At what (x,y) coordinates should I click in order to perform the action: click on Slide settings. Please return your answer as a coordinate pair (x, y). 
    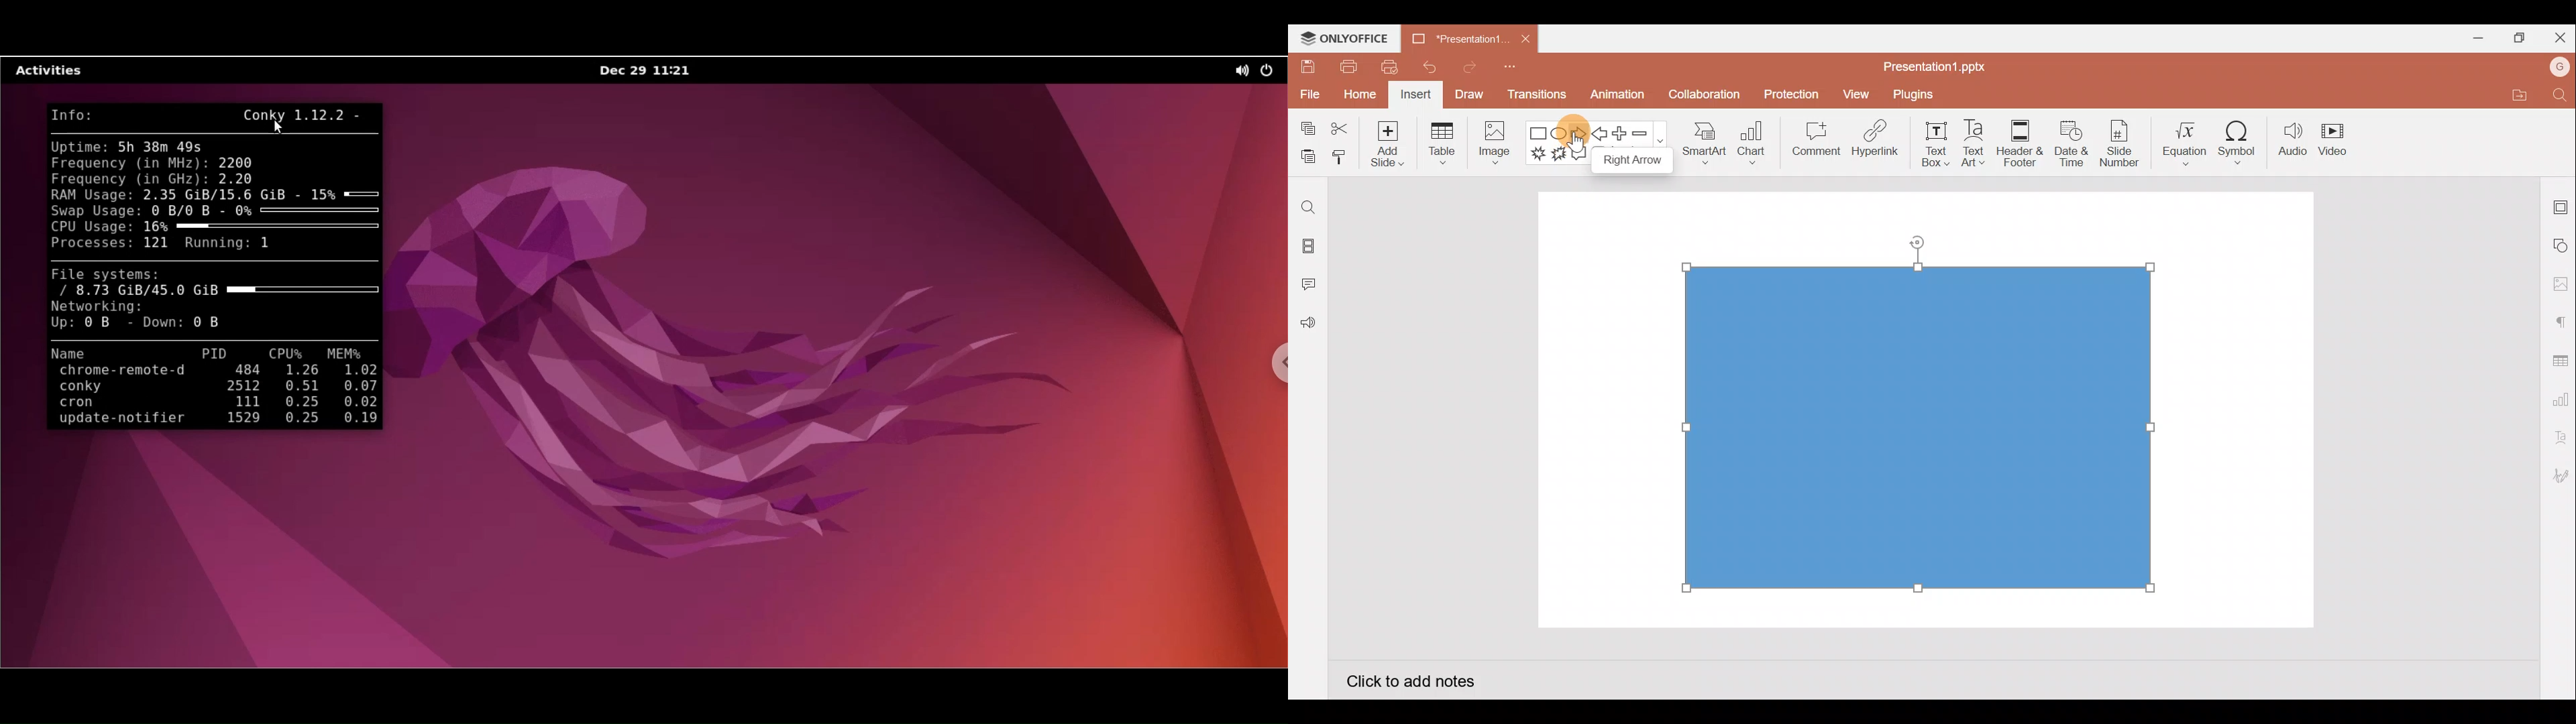
    Looking at the image, I should click on (2561, 204).